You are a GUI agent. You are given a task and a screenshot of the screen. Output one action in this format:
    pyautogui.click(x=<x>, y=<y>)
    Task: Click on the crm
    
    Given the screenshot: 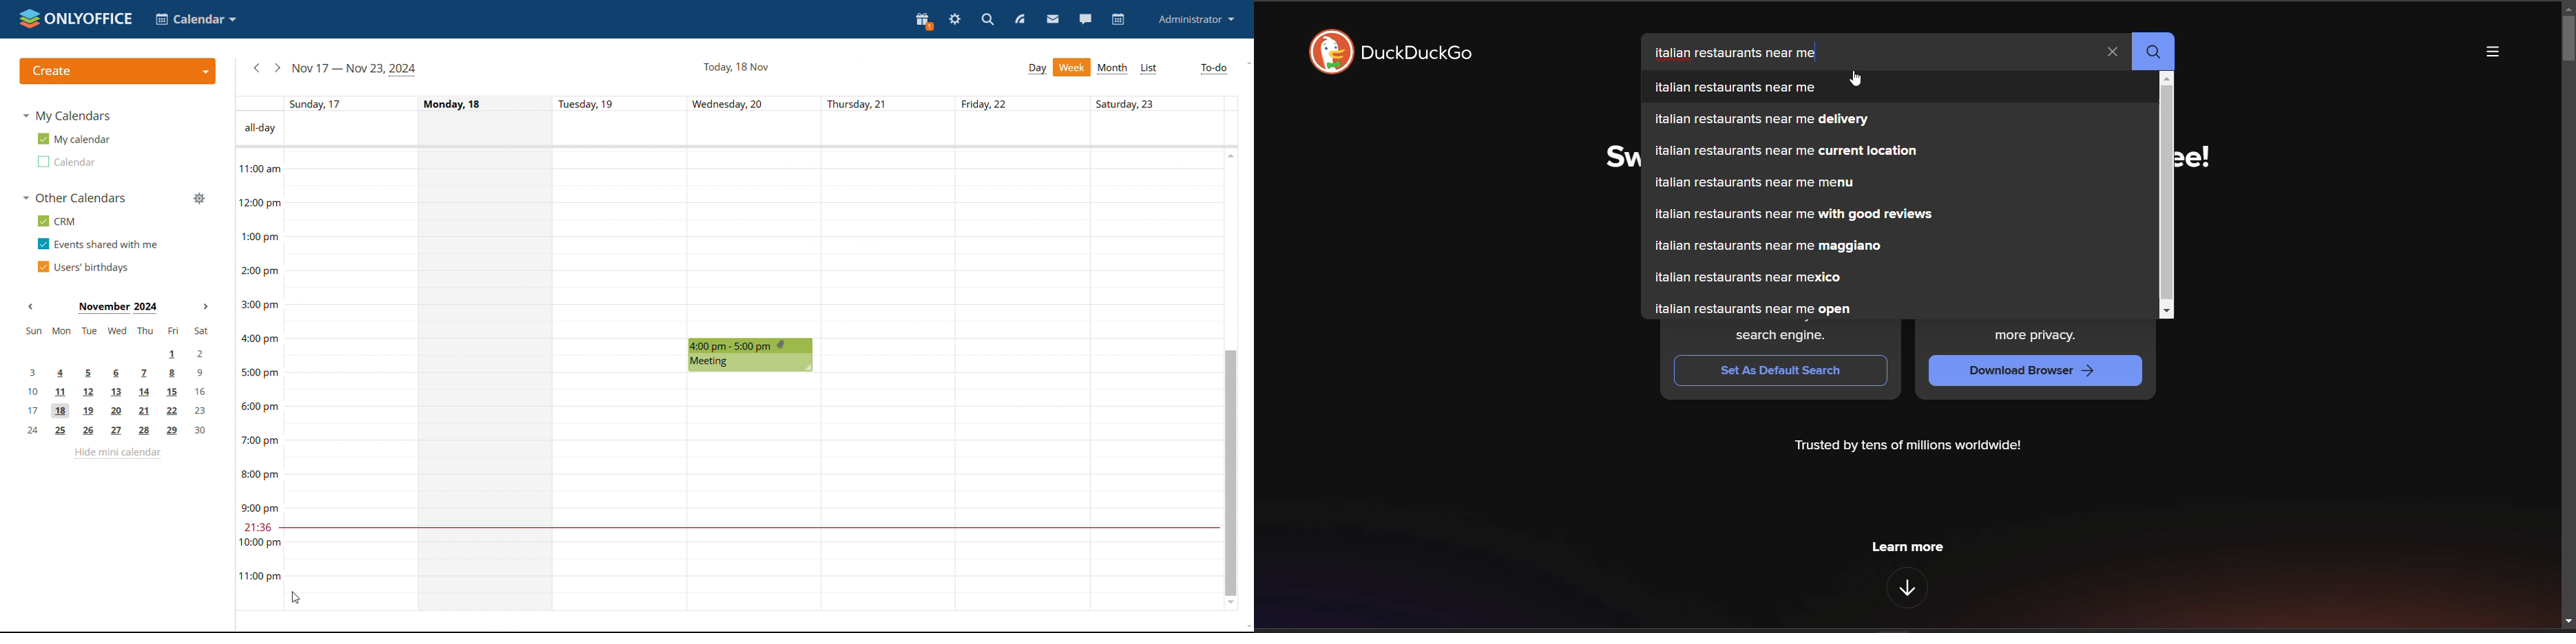 What is the action you would take?
    pyautogui.click(x=54, y=221)
    